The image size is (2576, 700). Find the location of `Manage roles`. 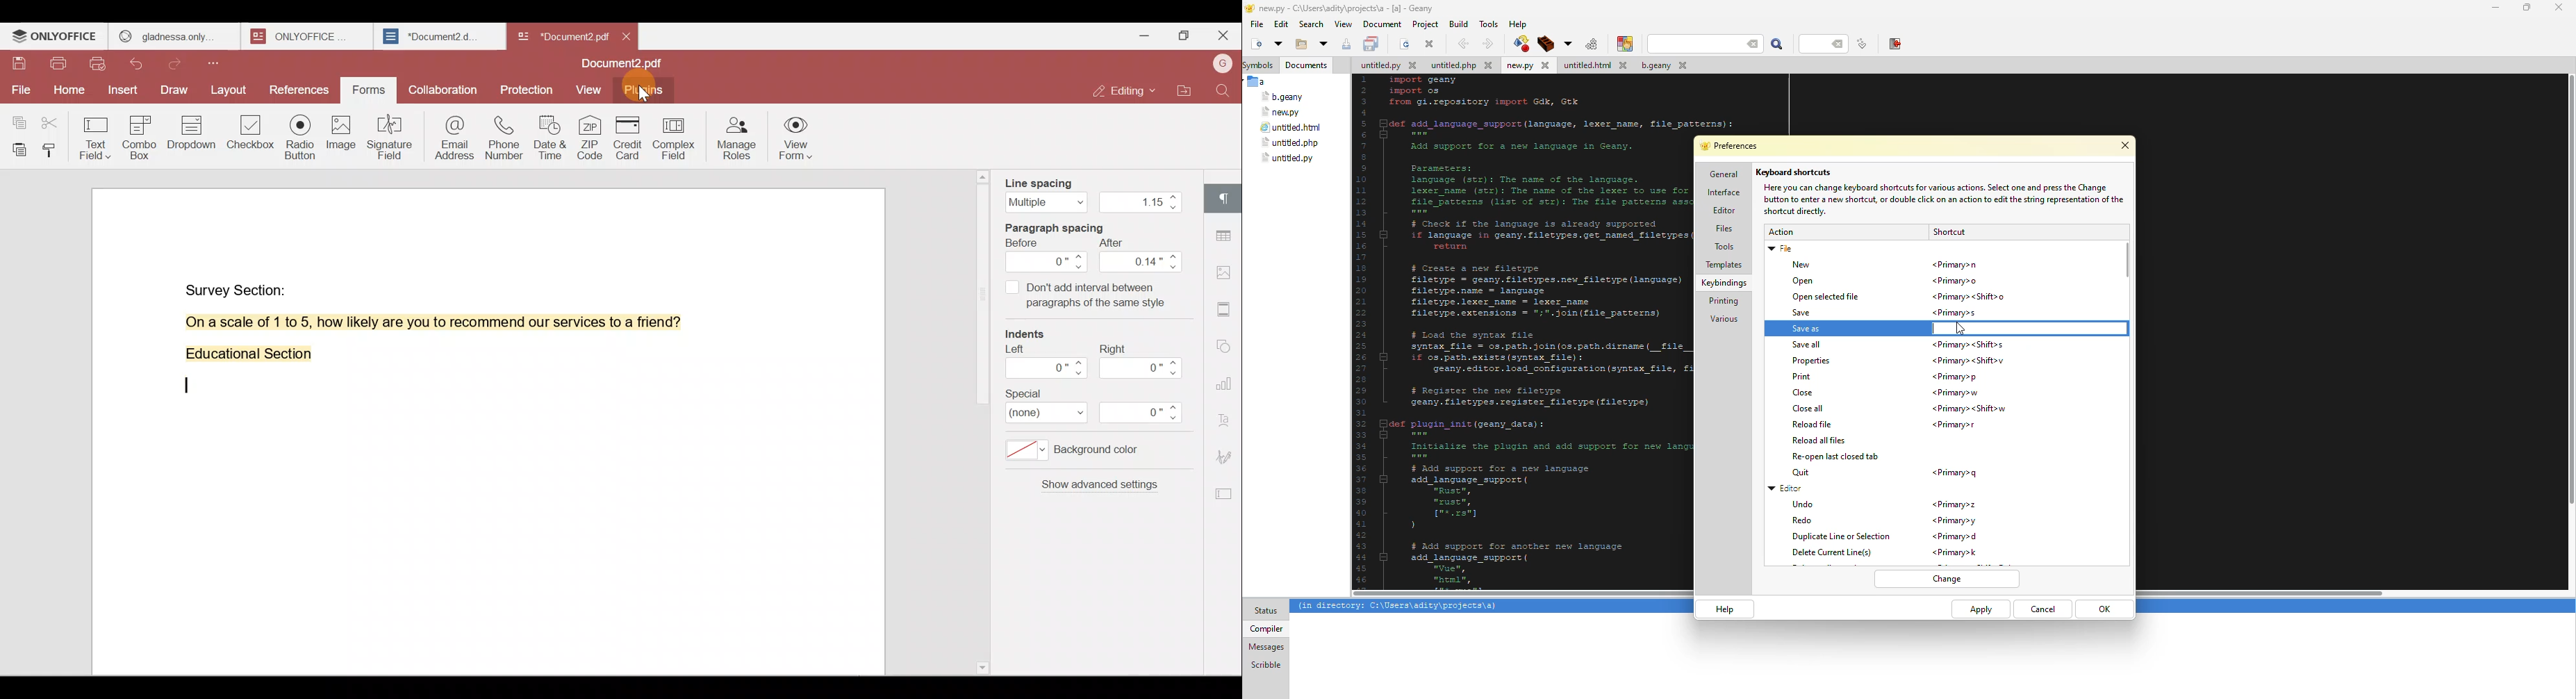

Manage roles is located at coordinates (736, 137).